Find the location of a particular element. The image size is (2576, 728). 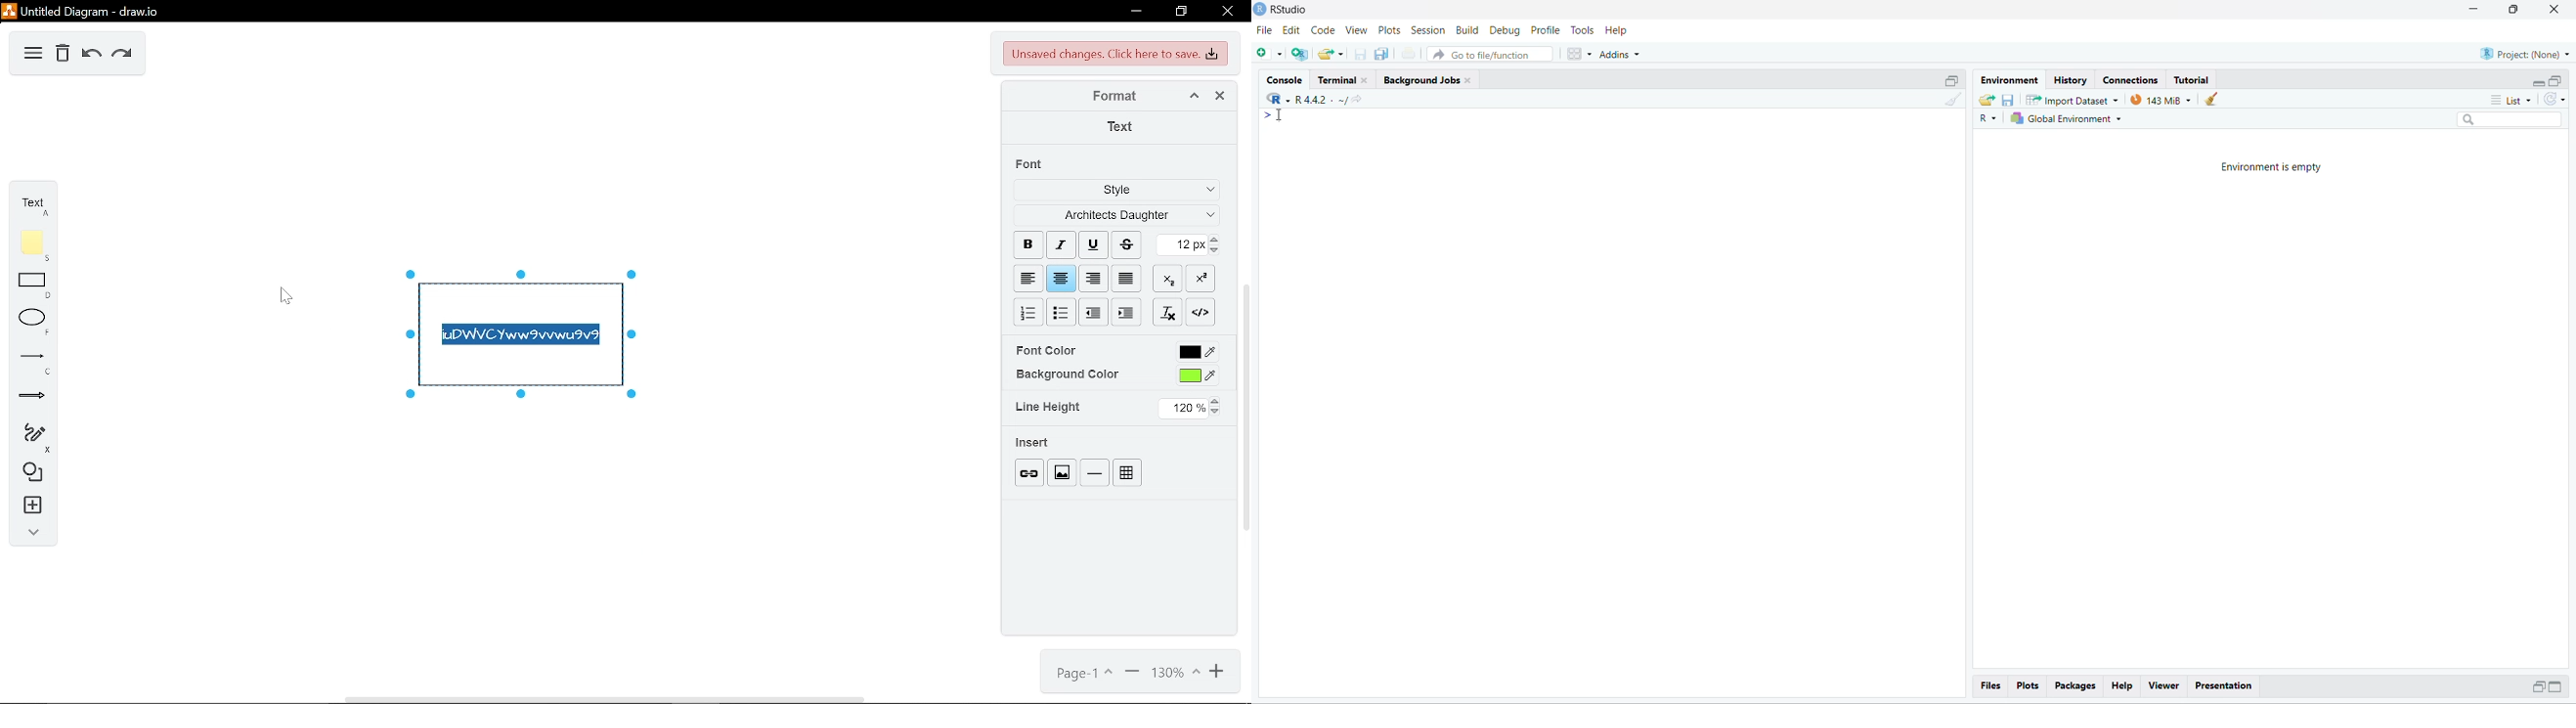

clean is located at coordinates (1954, 99).